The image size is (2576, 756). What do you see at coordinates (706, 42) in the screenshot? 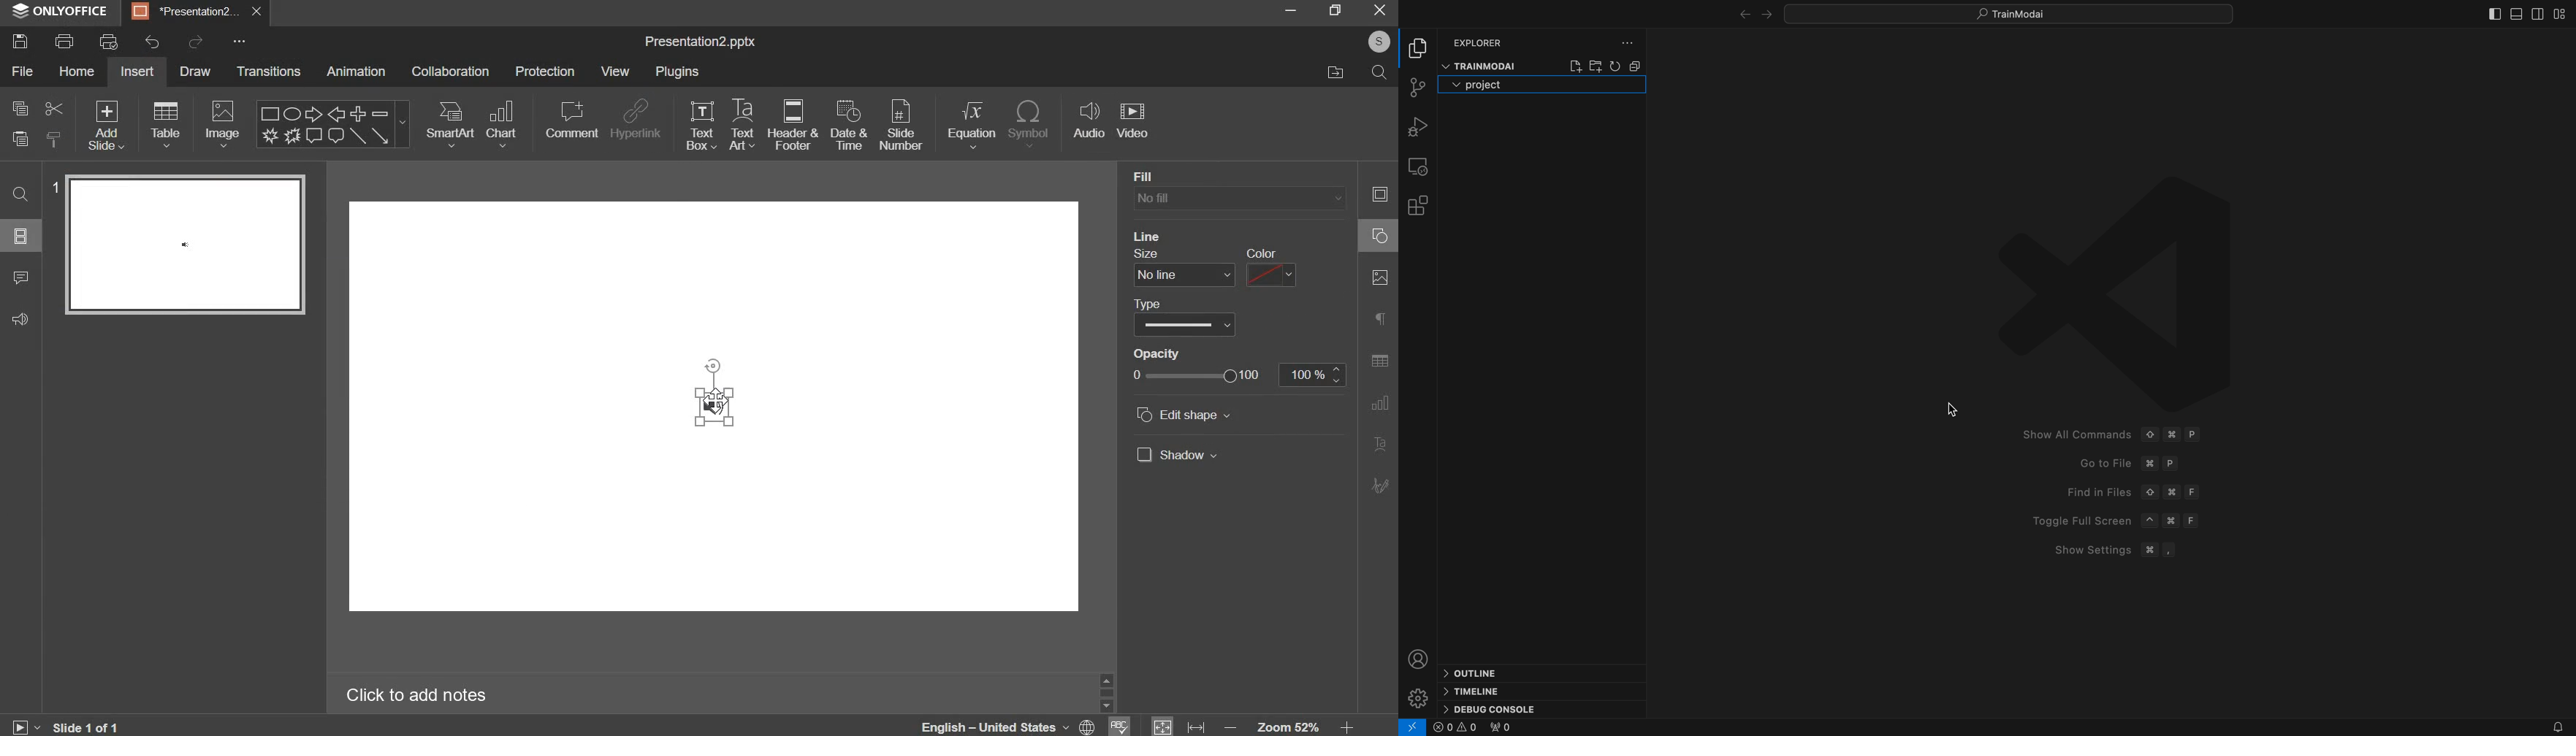
I see `presentation2.pptx` at bounding box center [706, 42].